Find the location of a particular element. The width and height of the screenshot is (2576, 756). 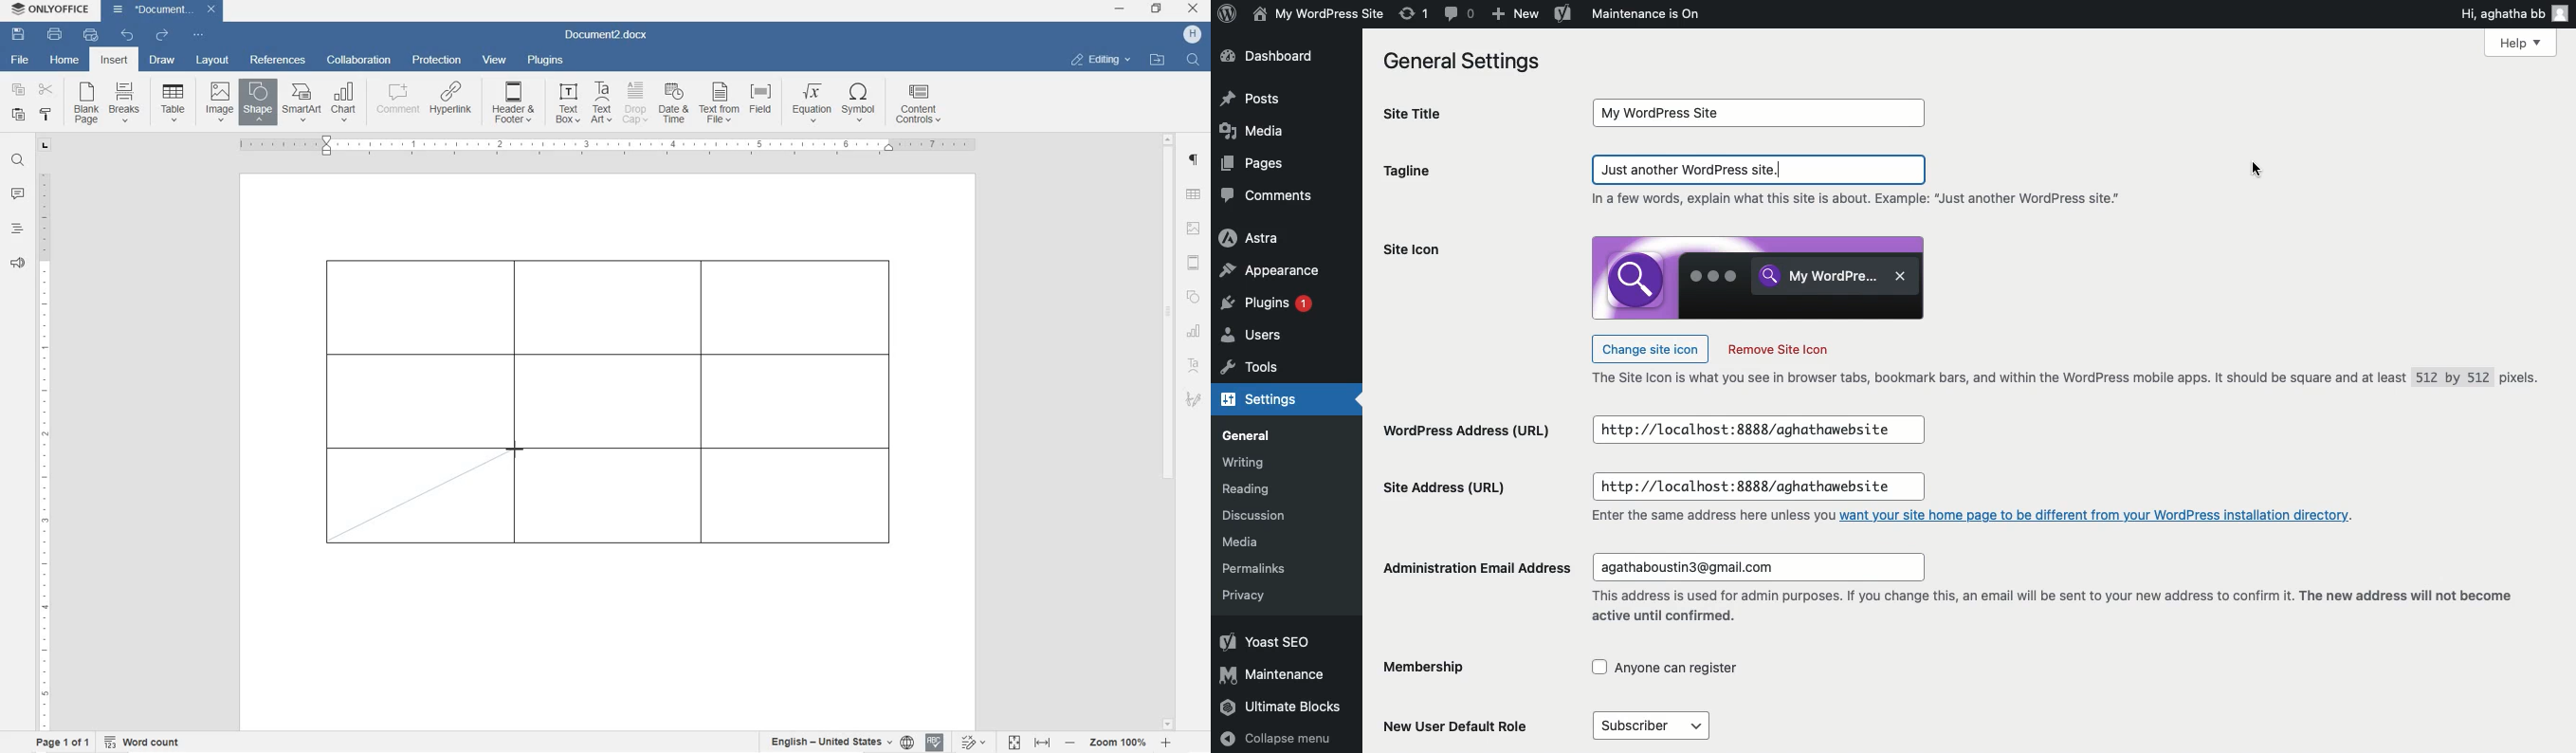

New user default role is located at coordinates (1461, 725).